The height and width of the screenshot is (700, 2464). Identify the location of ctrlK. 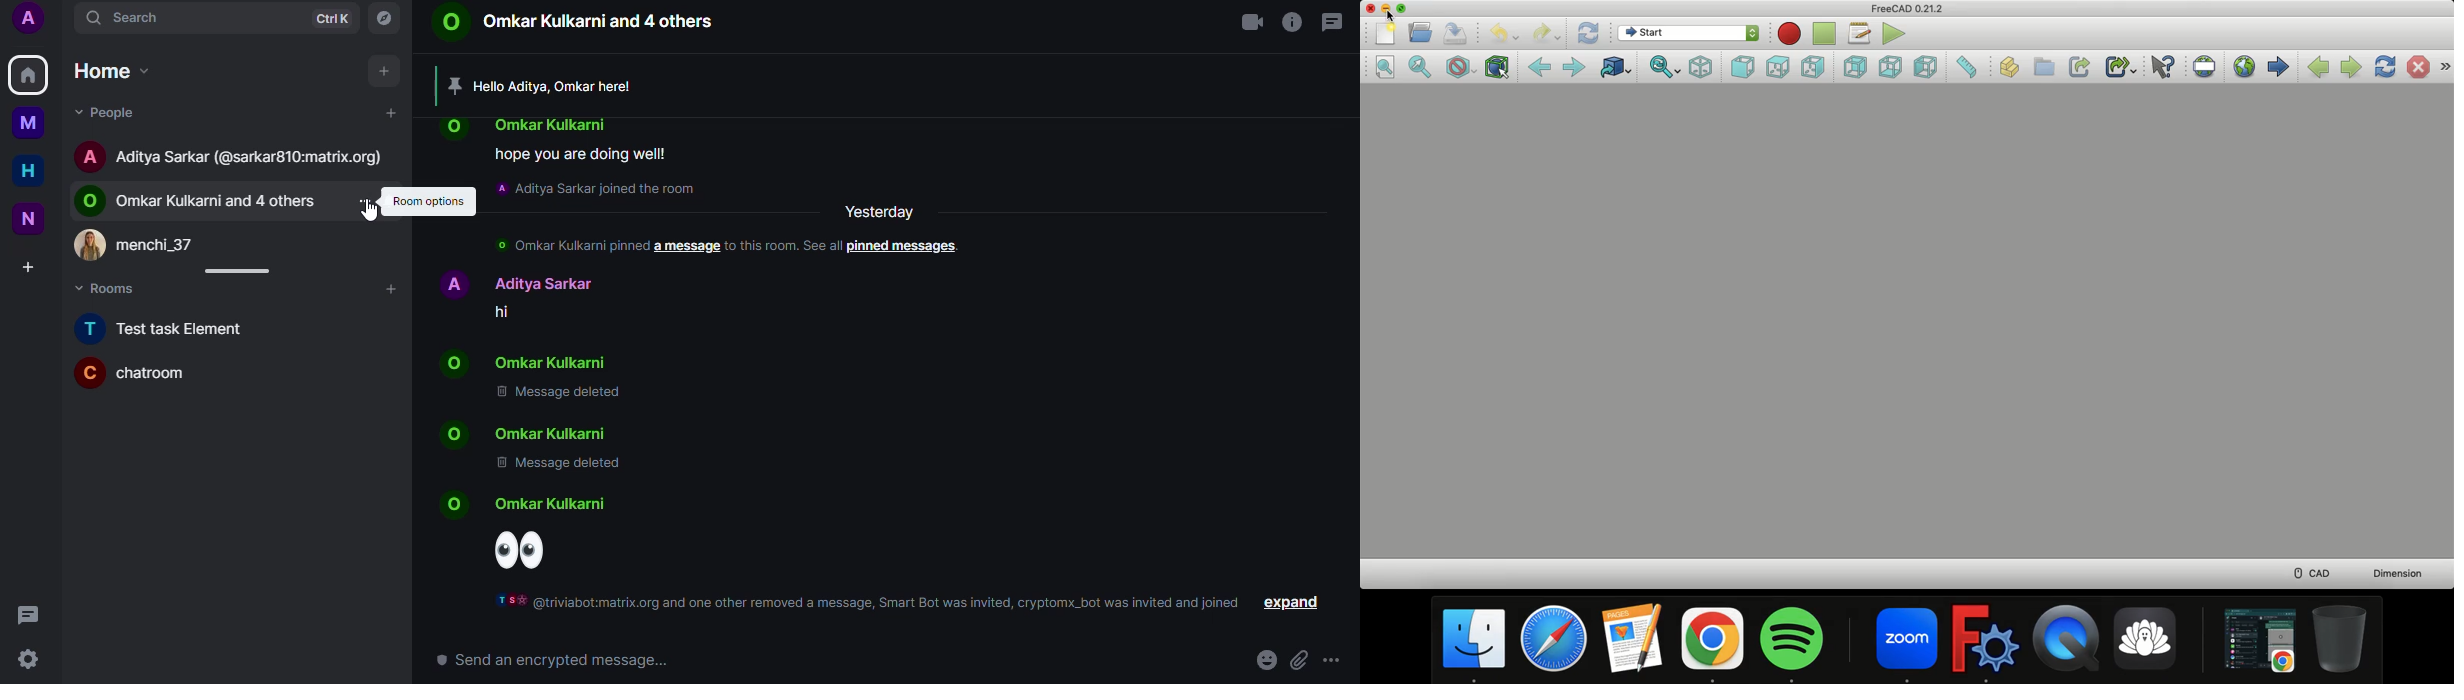
(332, 19).